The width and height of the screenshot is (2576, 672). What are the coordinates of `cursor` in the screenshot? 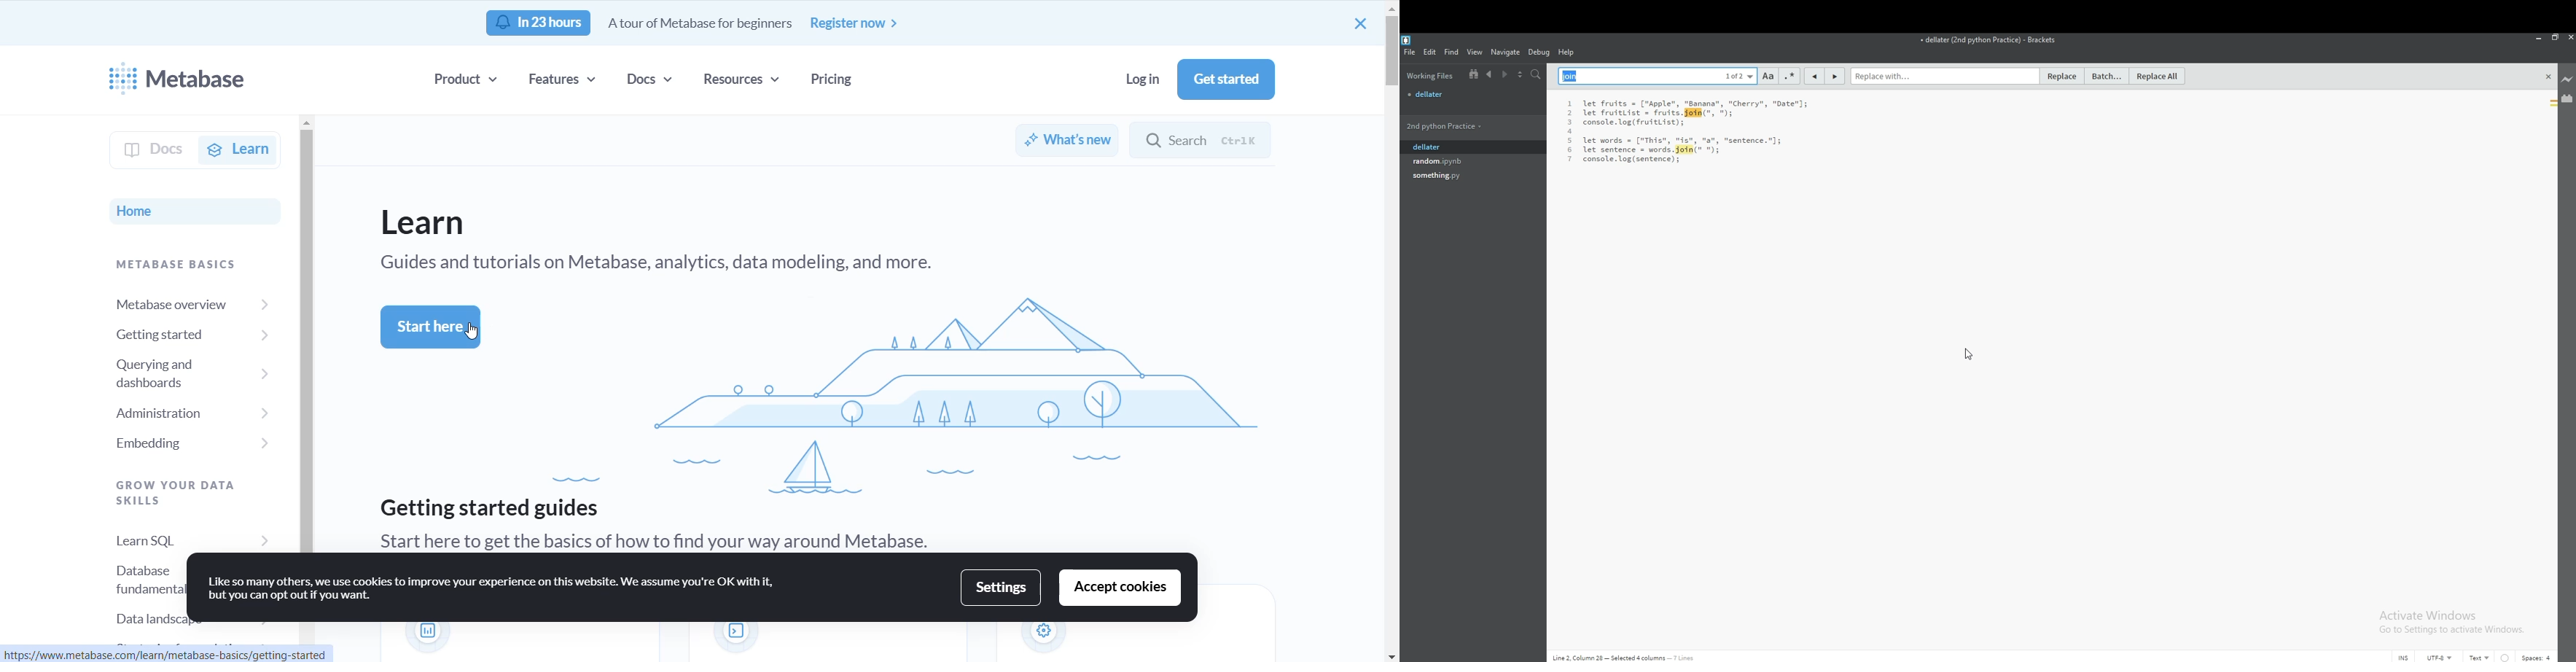 It's located at (1973, 354).